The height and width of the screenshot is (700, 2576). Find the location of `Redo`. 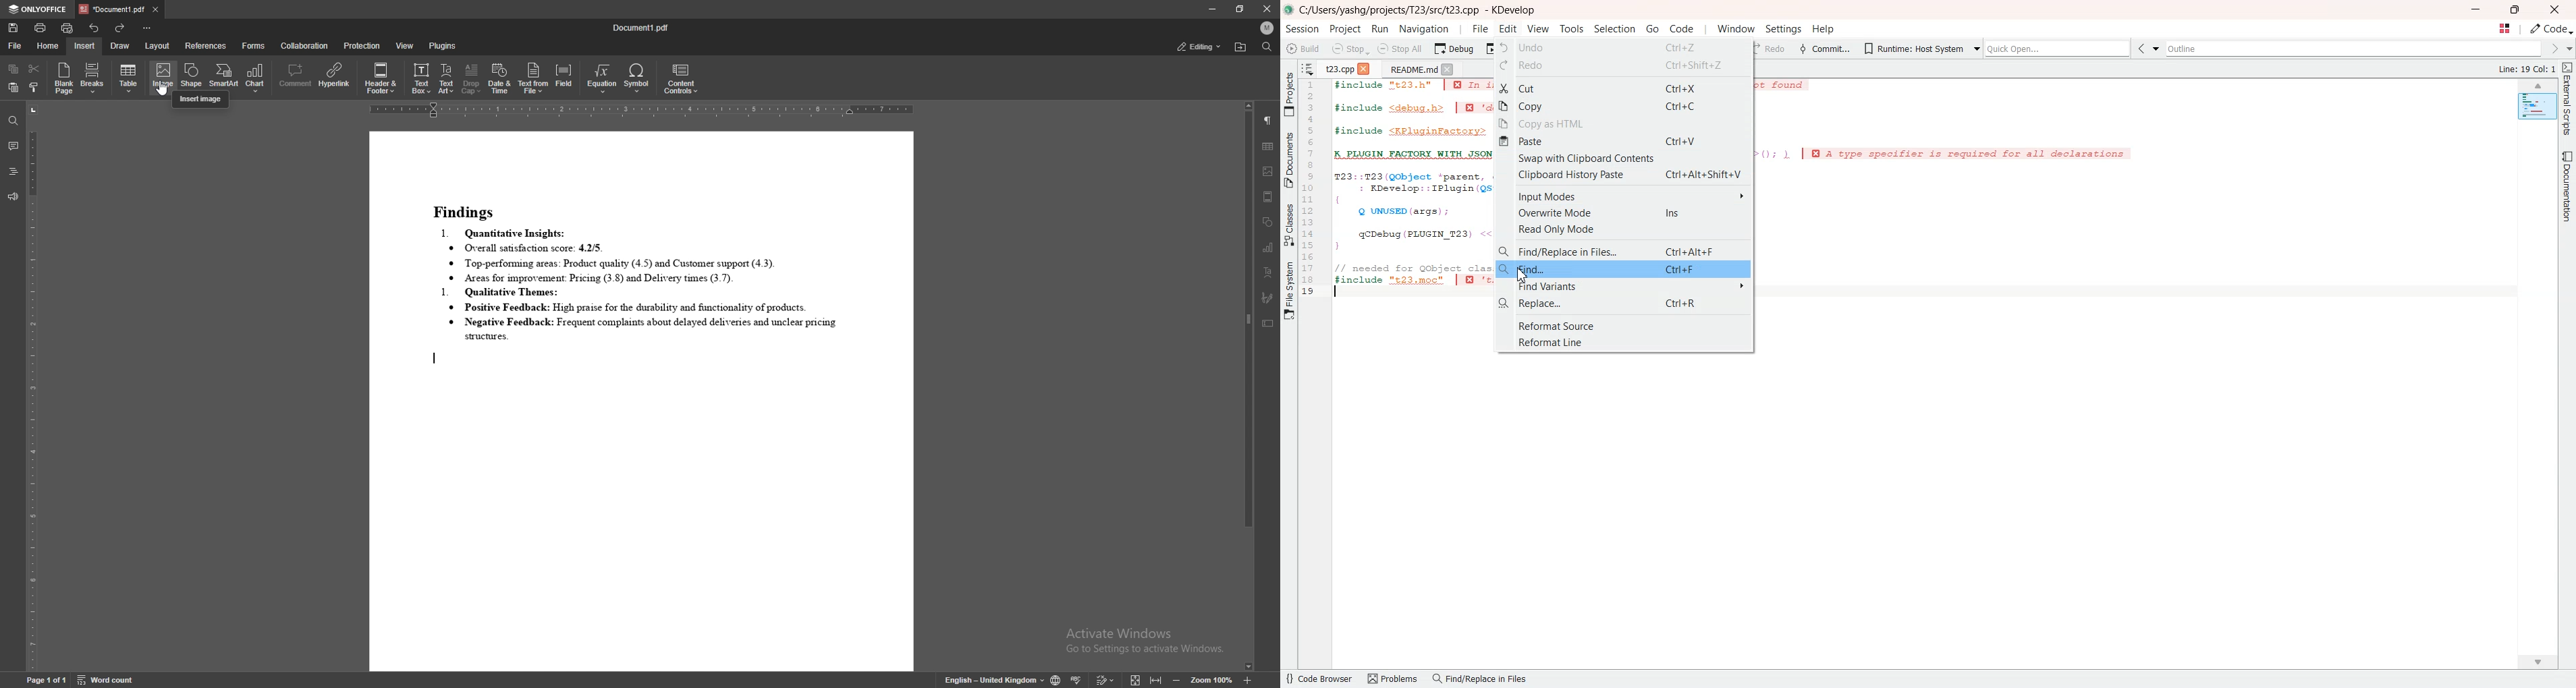

Redo is located at coordinates (1622, 68).